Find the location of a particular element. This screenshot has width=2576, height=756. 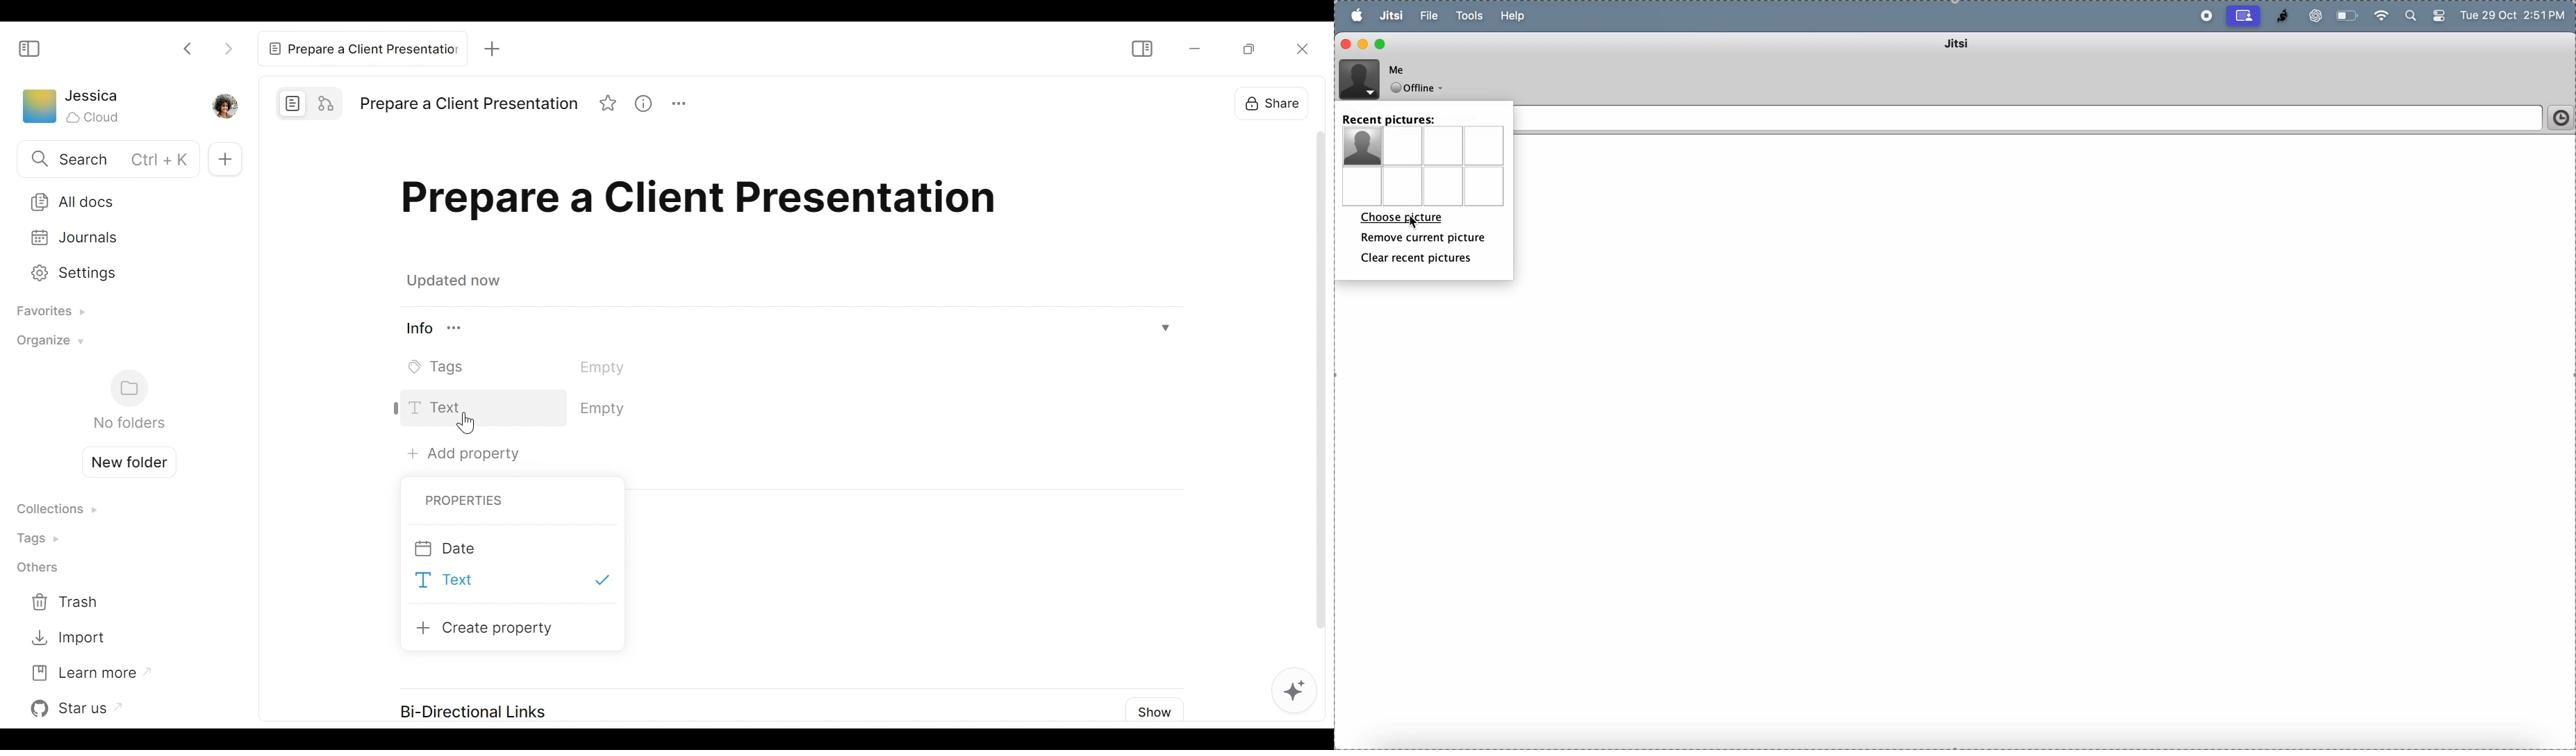

Me is located at coordinates (1399, 69).